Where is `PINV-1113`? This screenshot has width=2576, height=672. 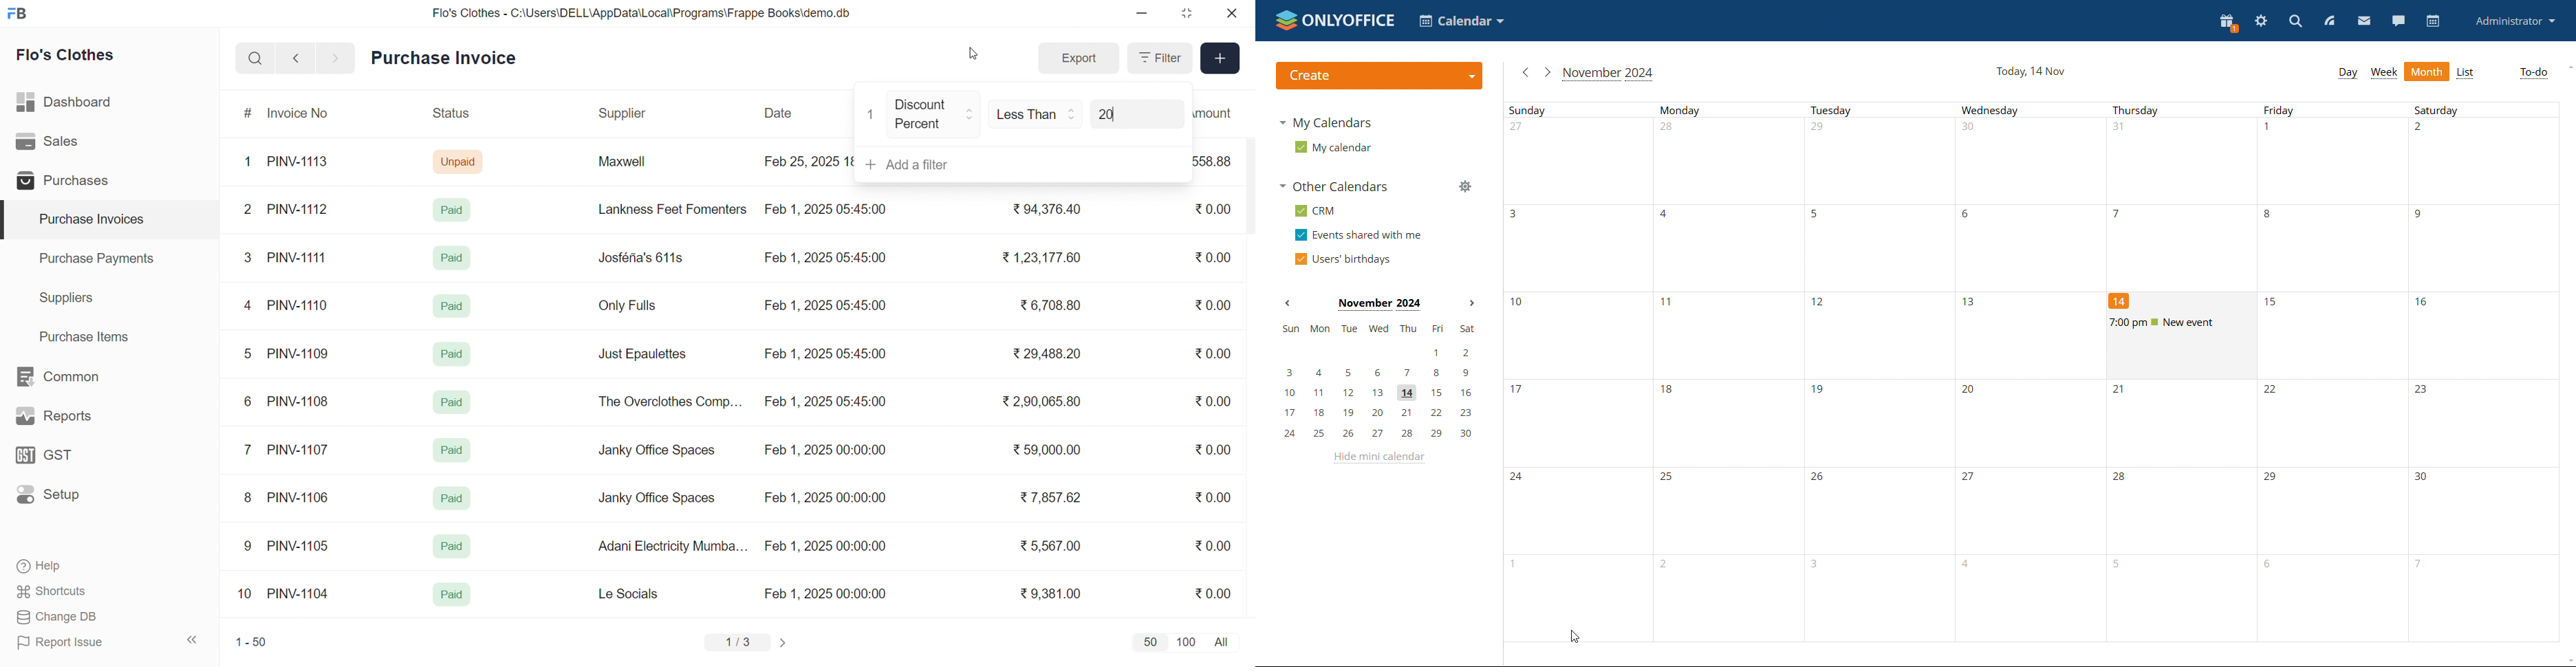 PINV-1113 is located at coordinates (304, 163).